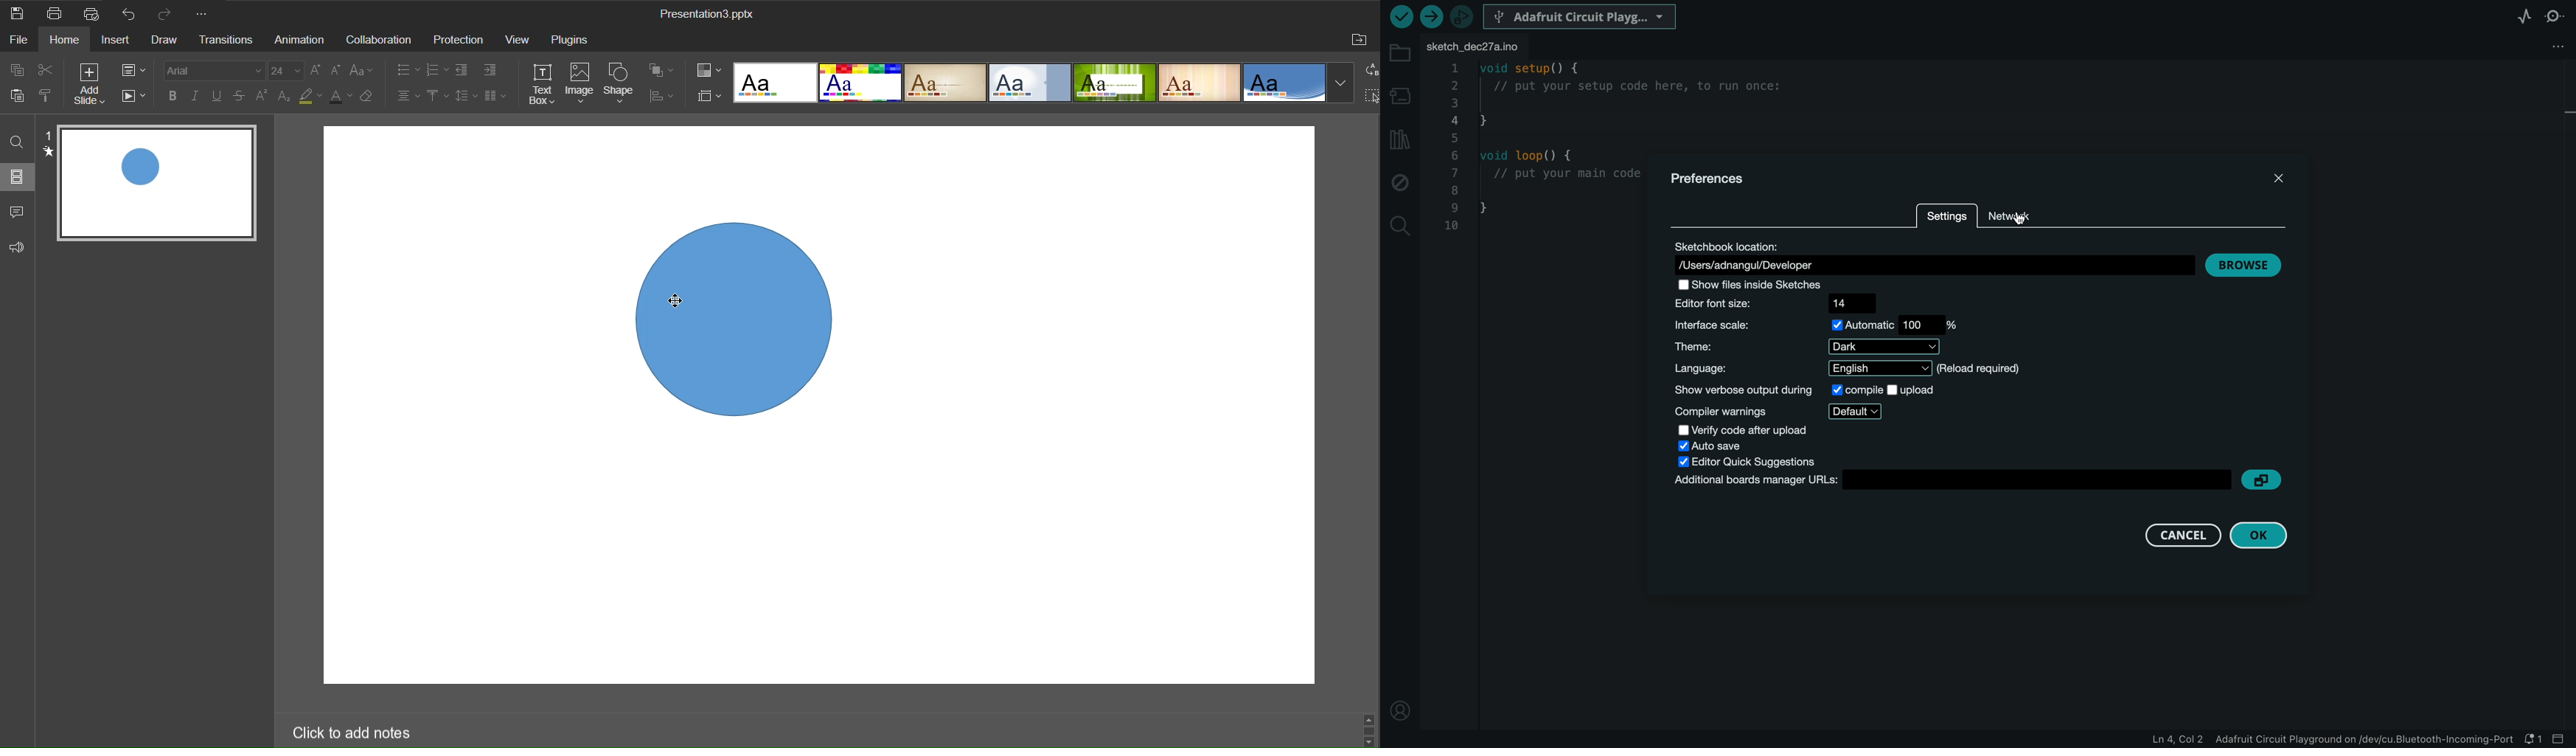 This screenshot has width=2576, height=756. I want to click on Highlight, so click(310, 97).